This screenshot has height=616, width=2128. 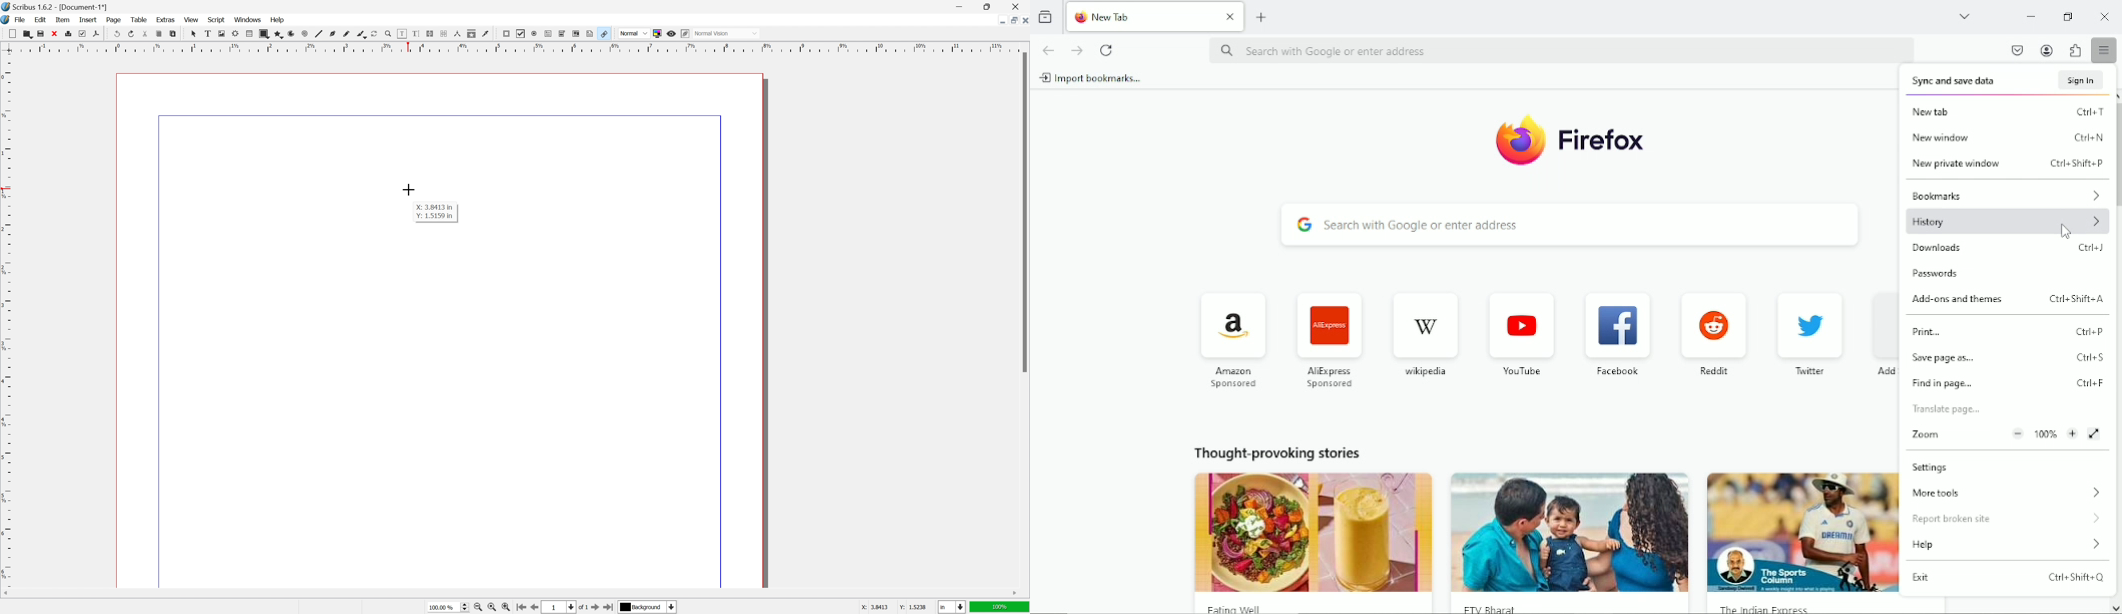 I want to click on edit contents of frame, so click(x=402, y=34).